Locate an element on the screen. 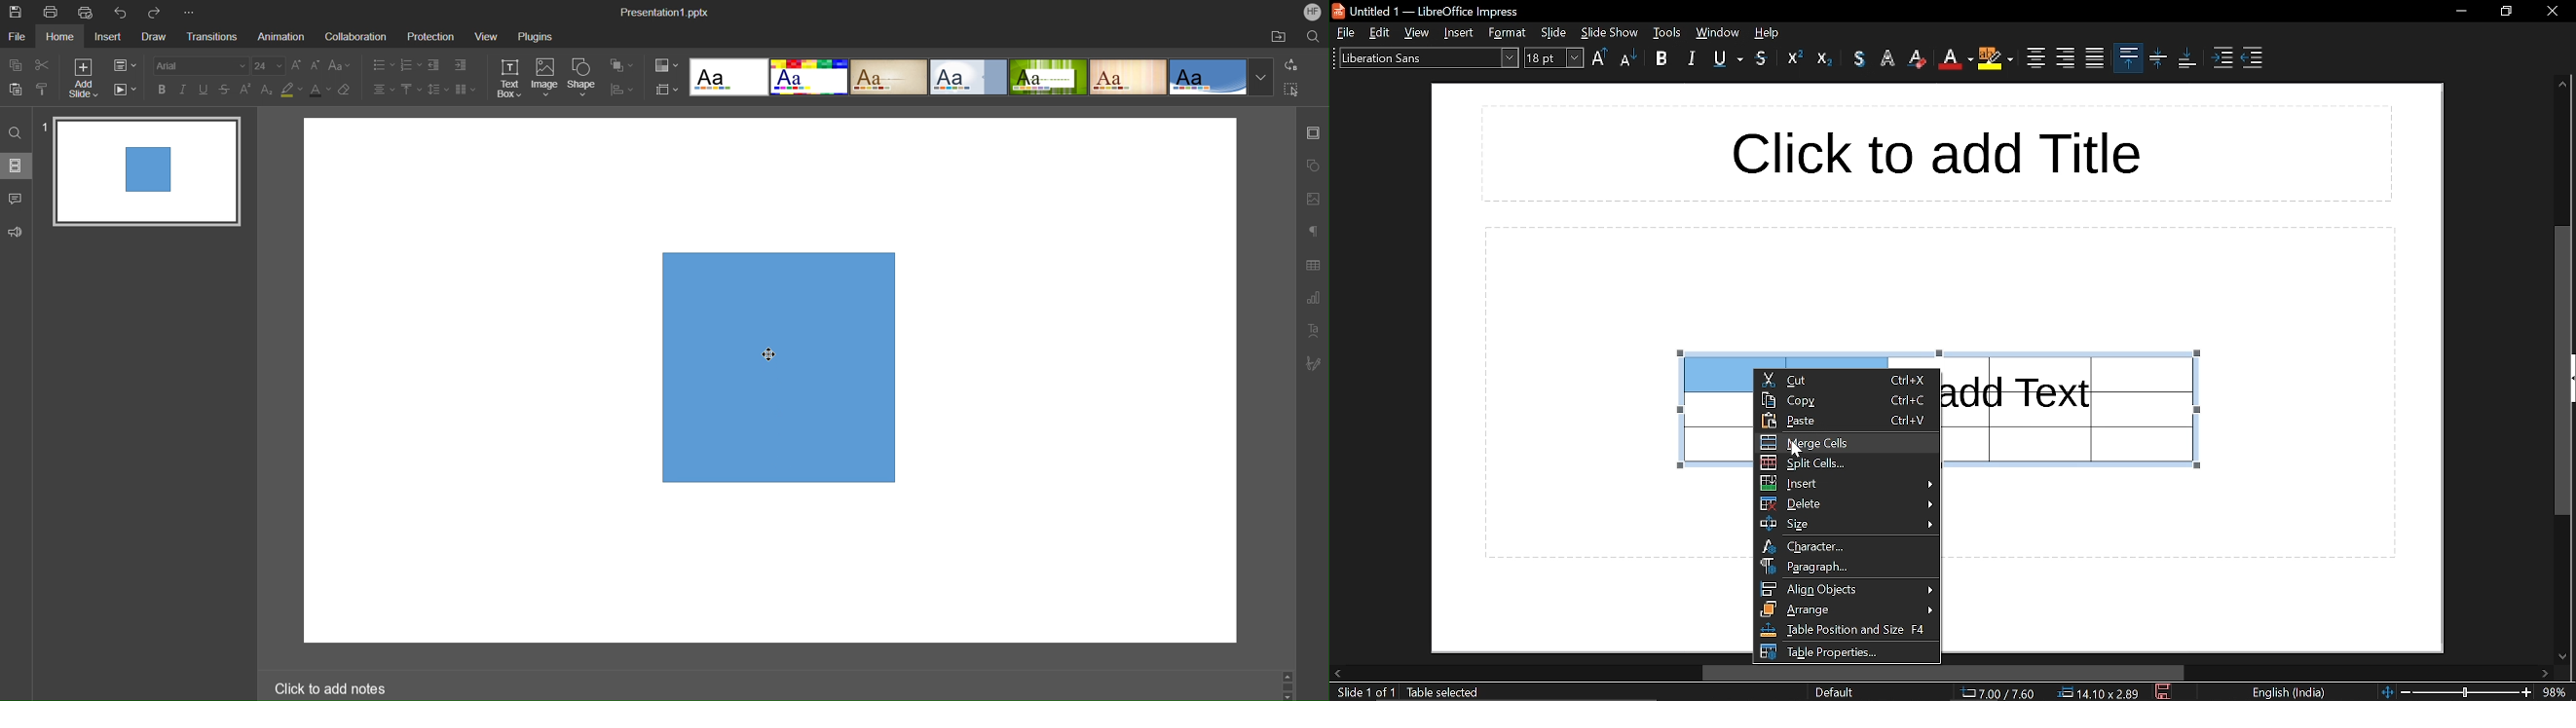 Image resolution: width=2576 pixels, height=728 pixels. format is located at coordinates (1508, 33).